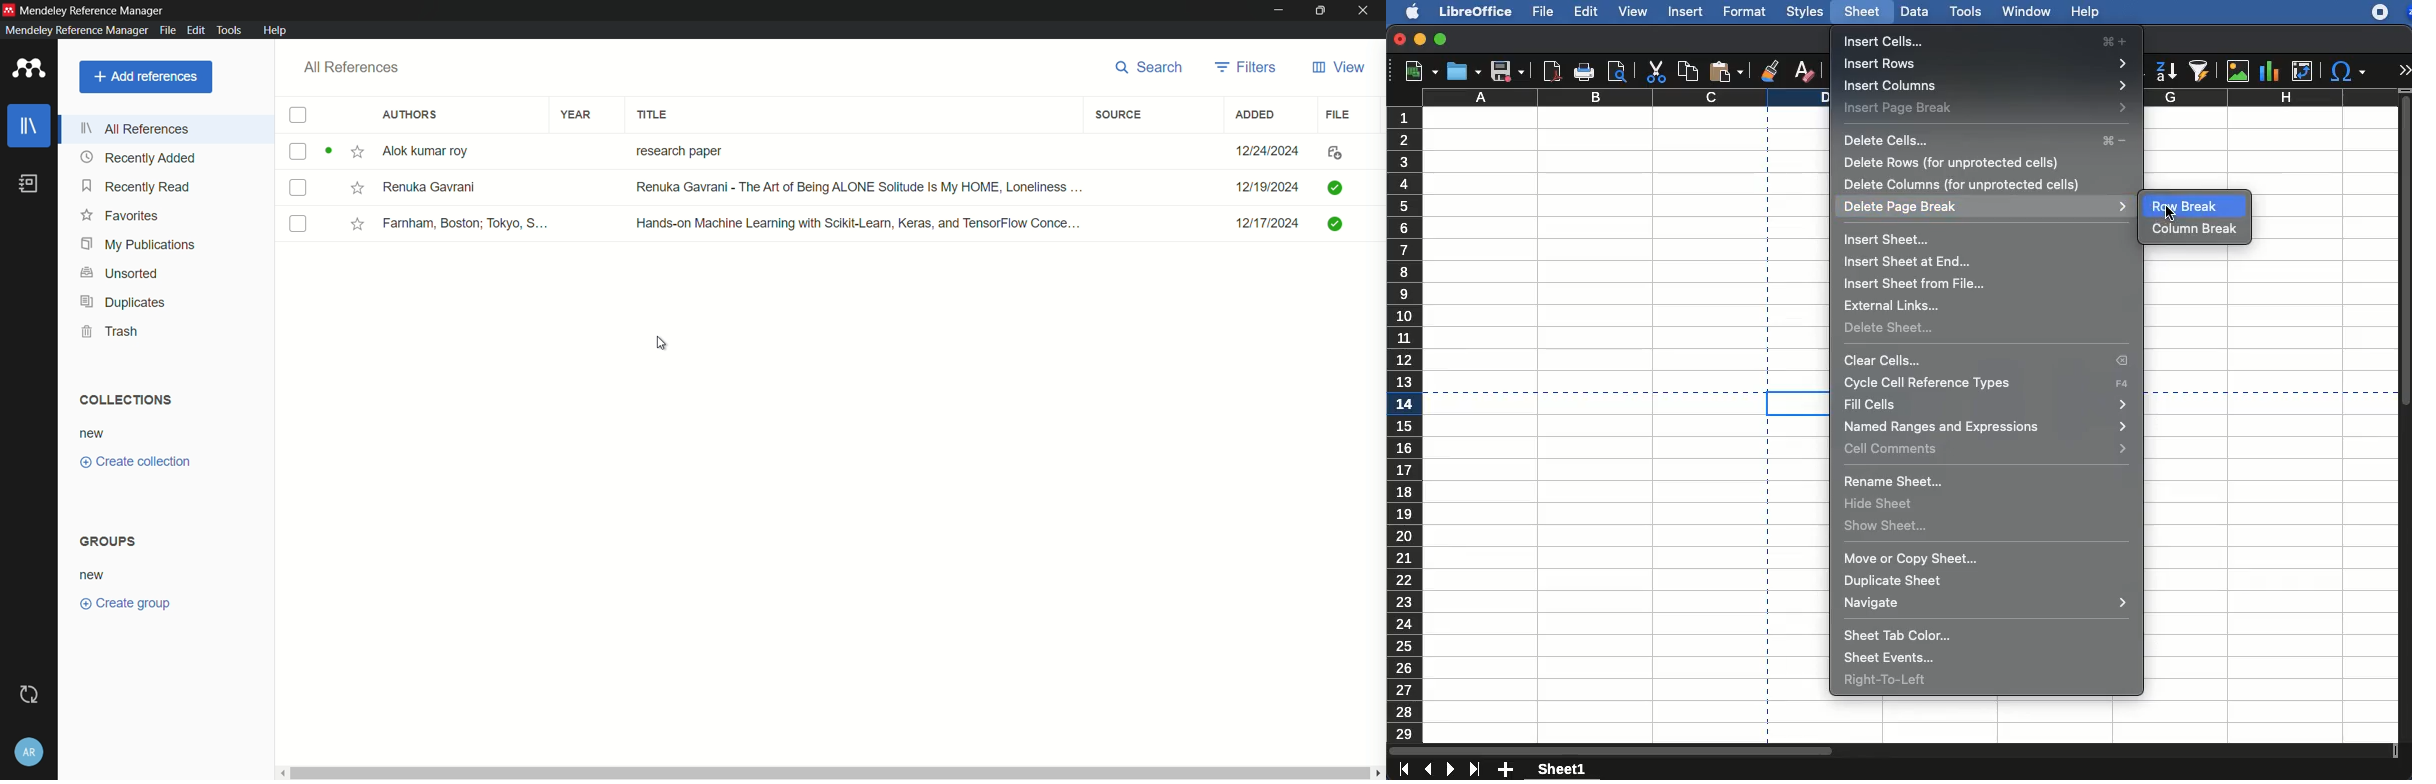 This screenshot has width=2436, height=784. I want to click on added, so click(1253, 114).